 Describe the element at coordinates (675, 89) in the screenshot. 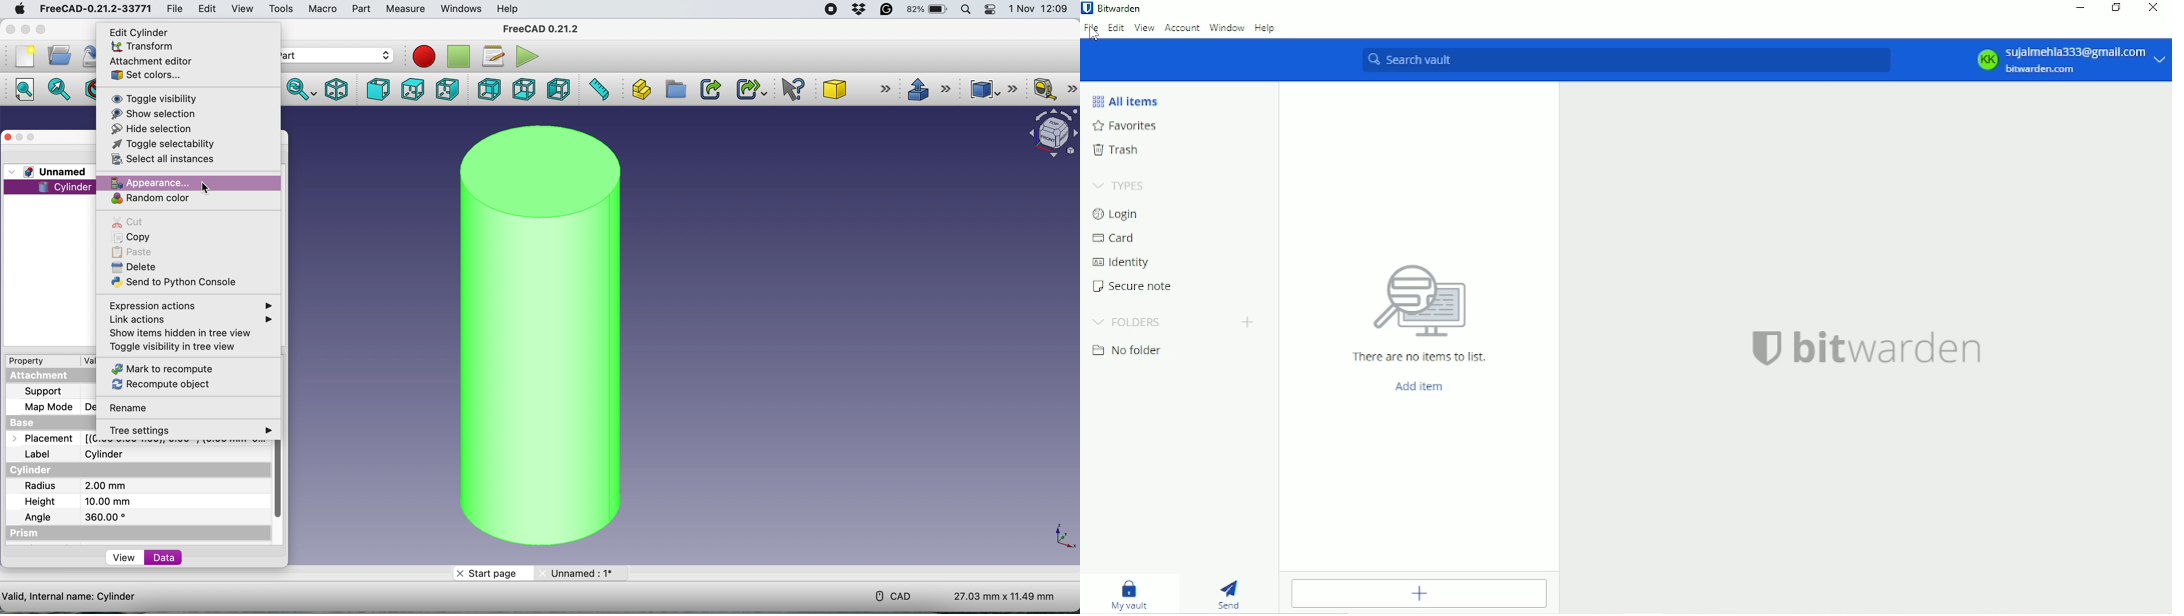

I see `create group` at that location.